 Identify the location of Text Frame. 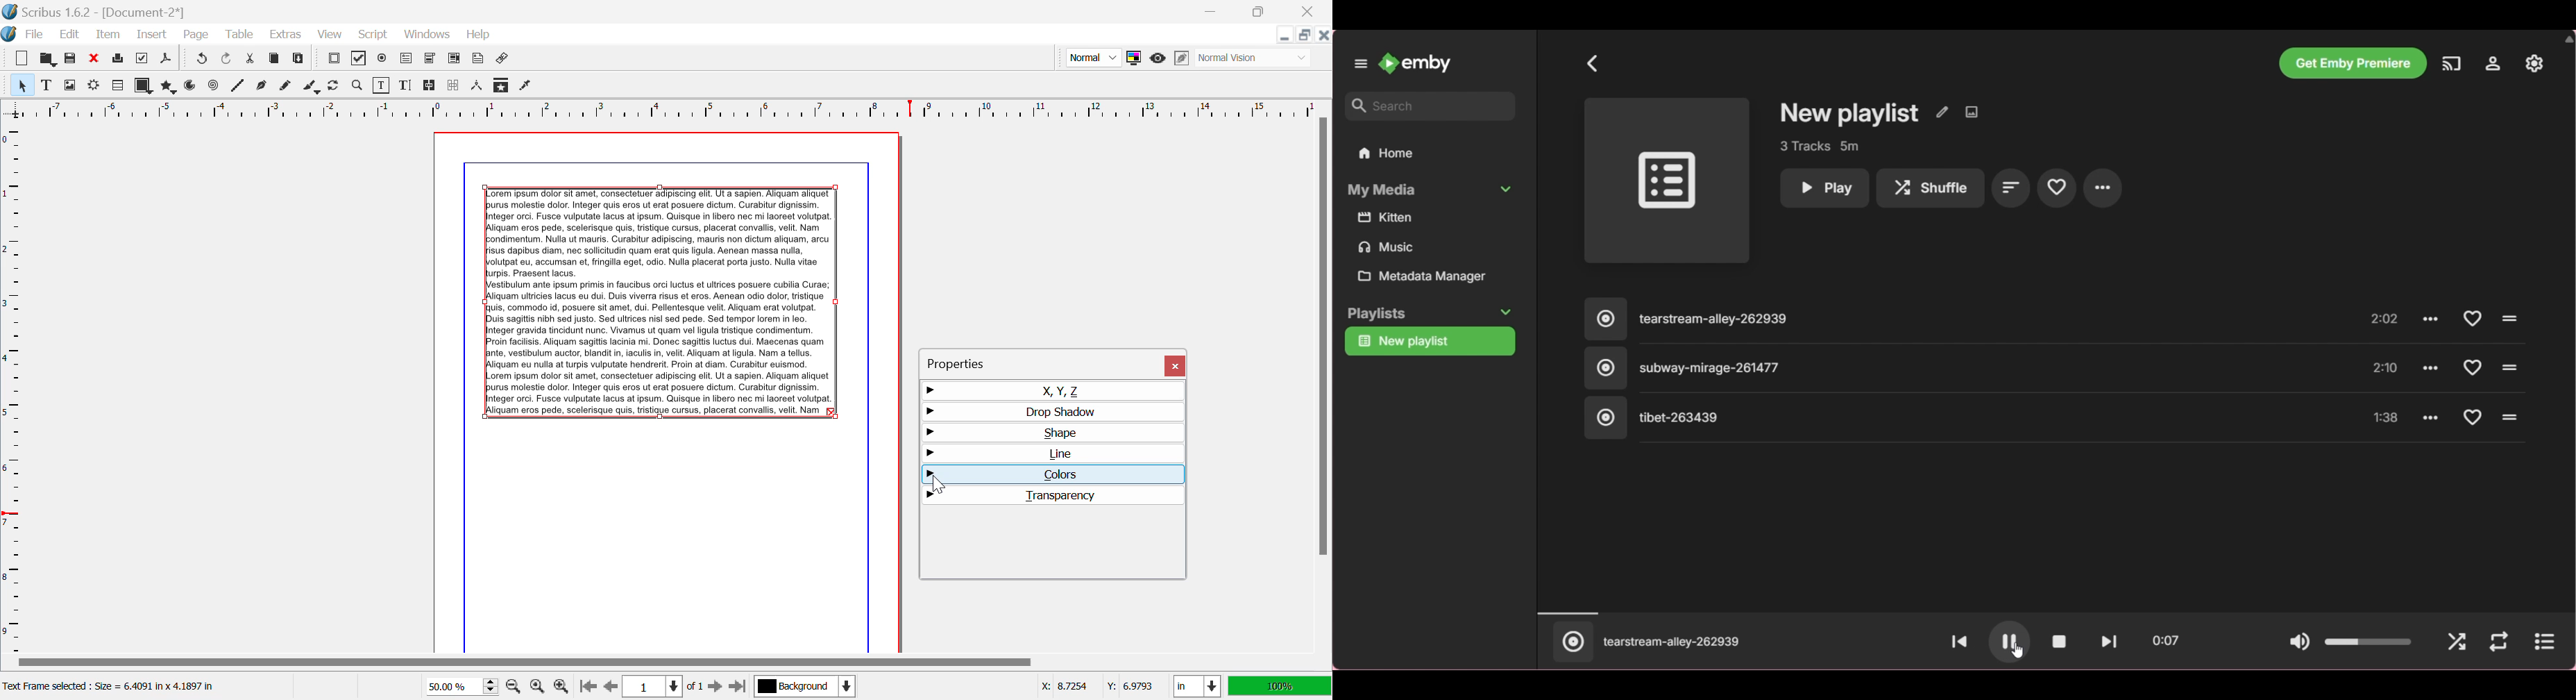
(46, 85).